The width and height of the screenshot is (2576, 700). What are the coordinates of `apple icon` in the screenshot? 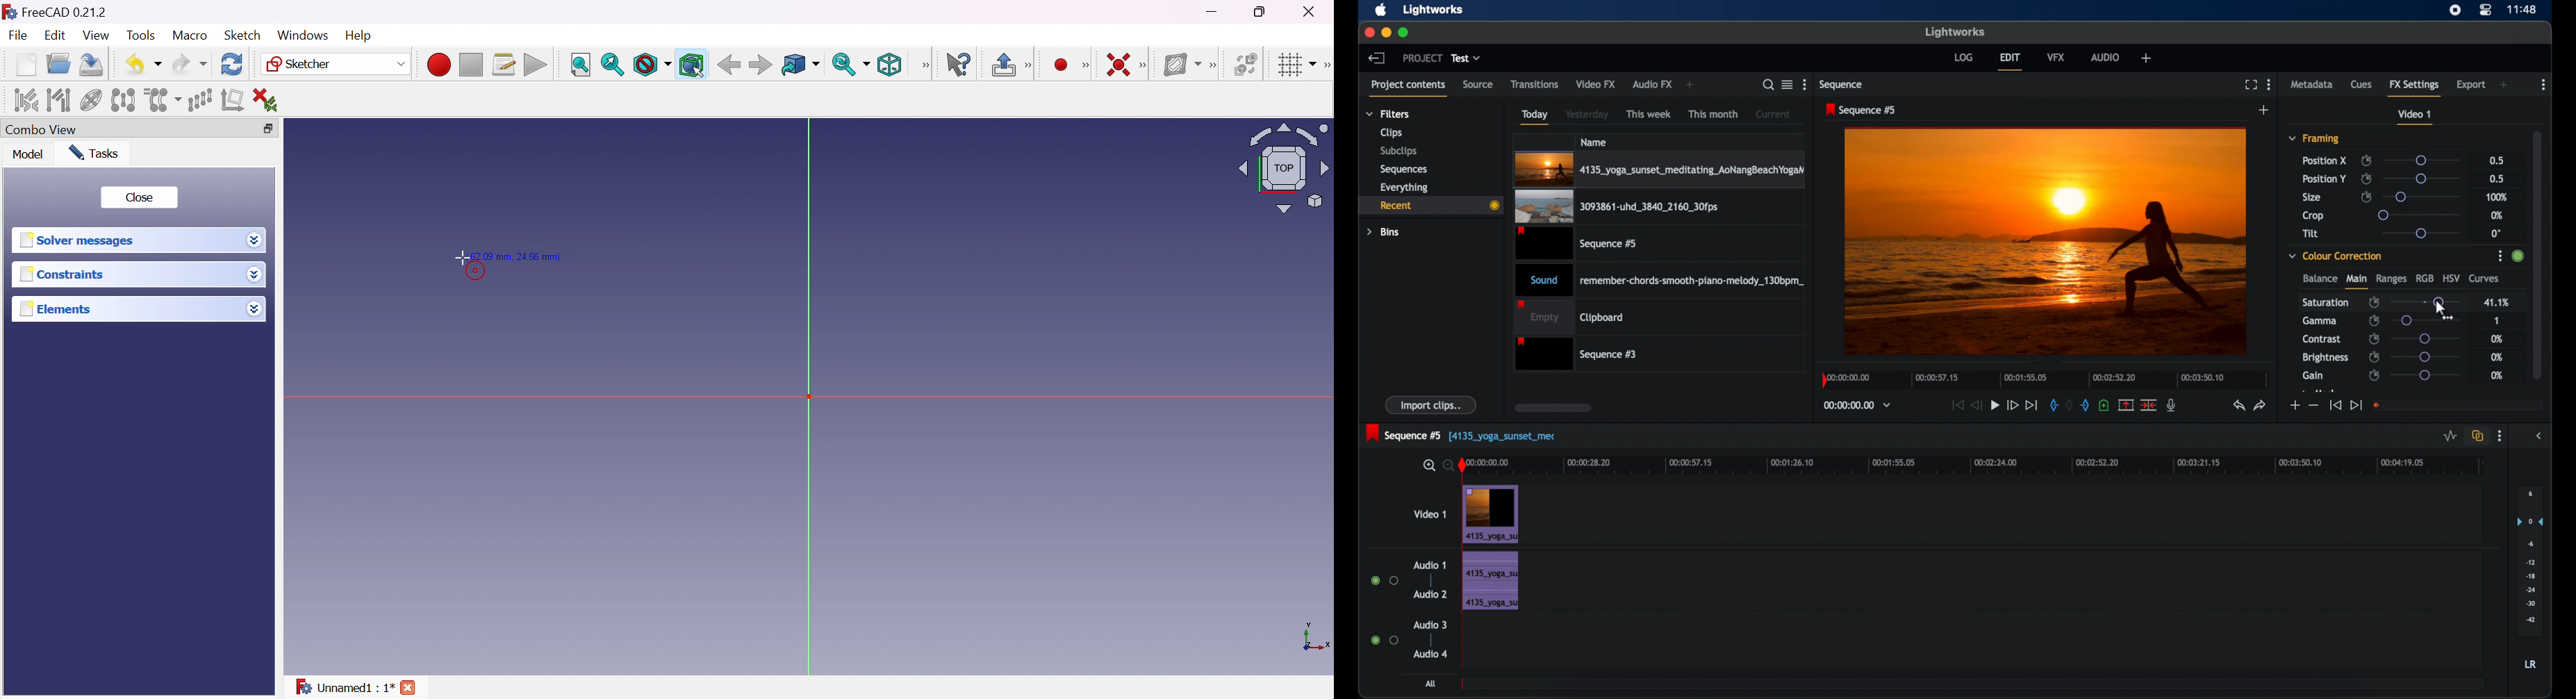 It's located at (1382, 10).